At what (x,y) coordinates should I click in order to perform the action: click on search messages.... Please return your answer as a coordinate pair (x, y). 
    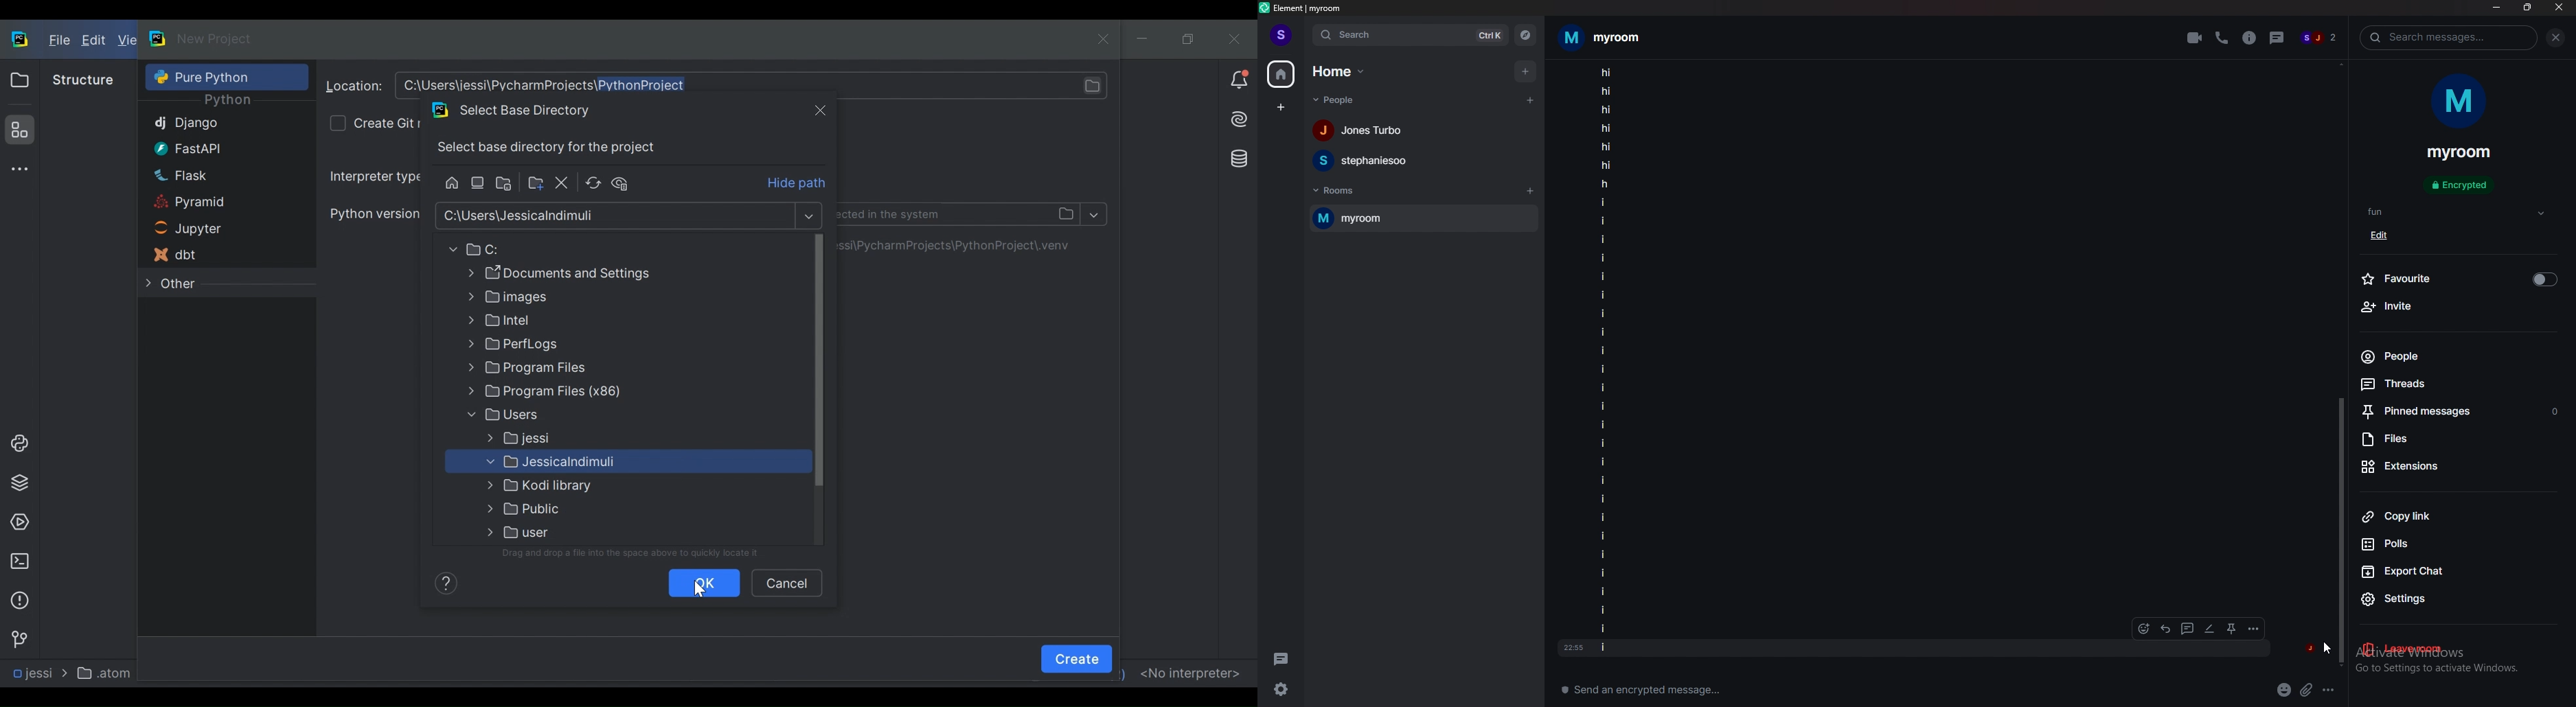
    Looking at the image, I should click on (2450, 38).